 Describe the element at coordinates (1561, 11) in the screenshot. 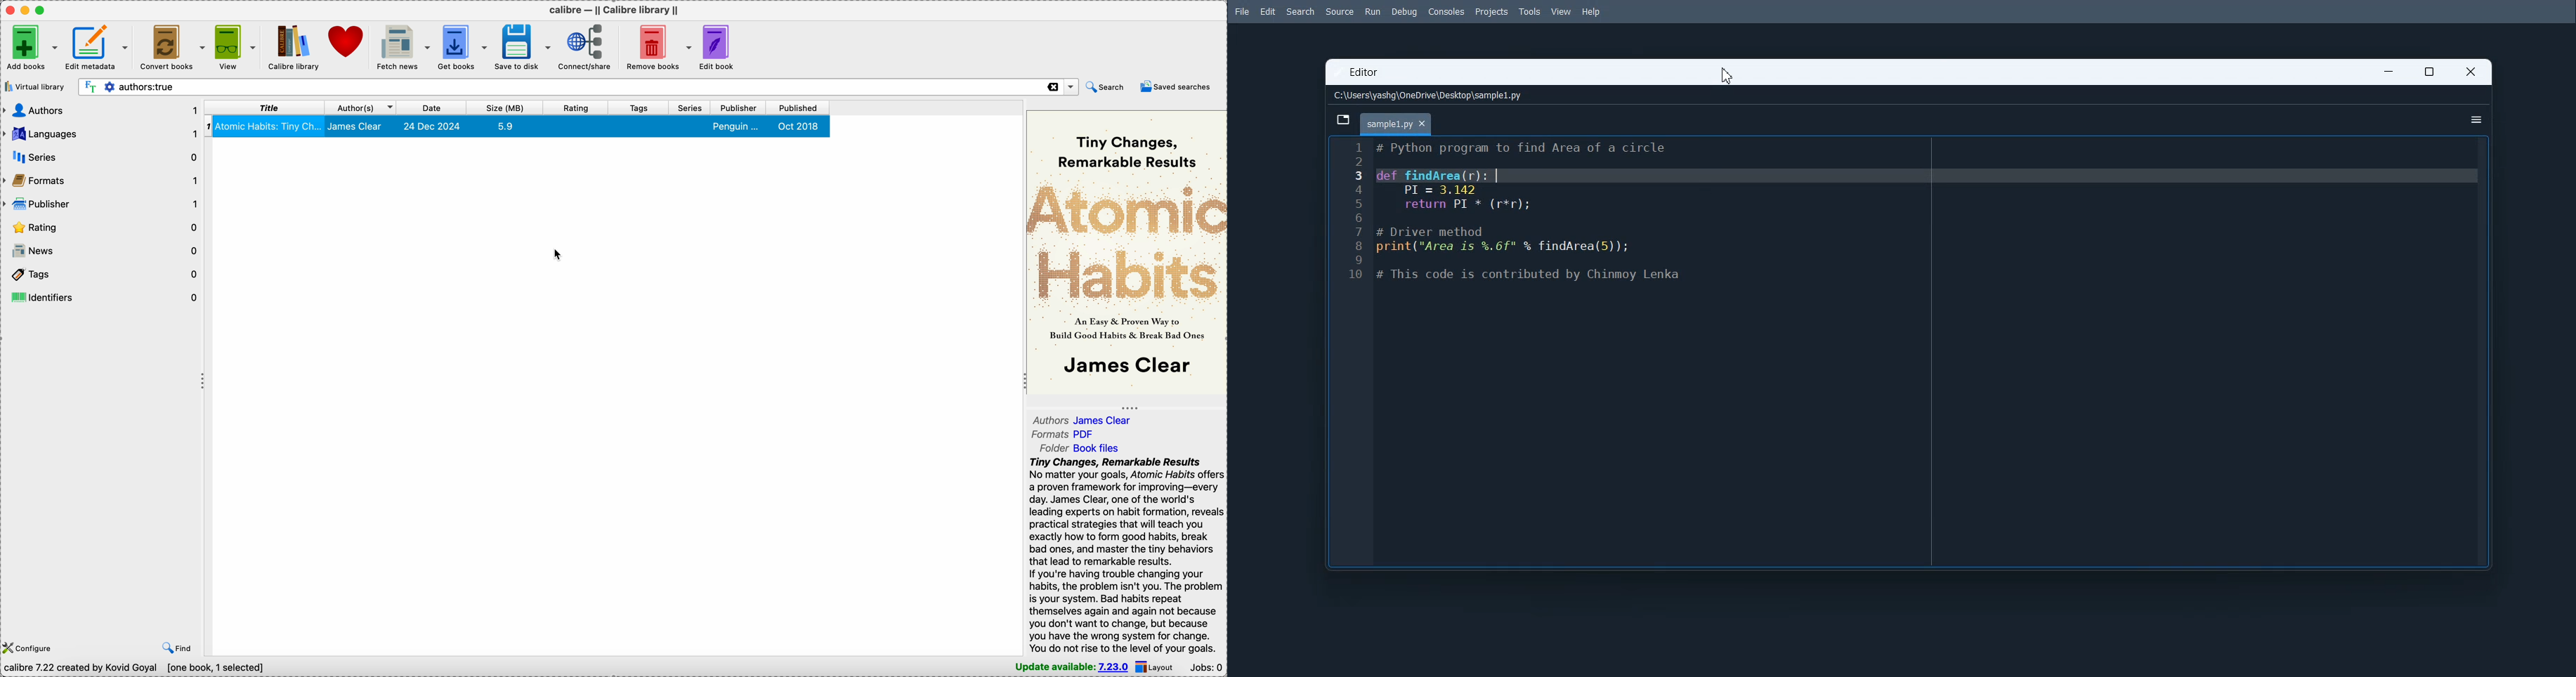

I see `View` at that location.